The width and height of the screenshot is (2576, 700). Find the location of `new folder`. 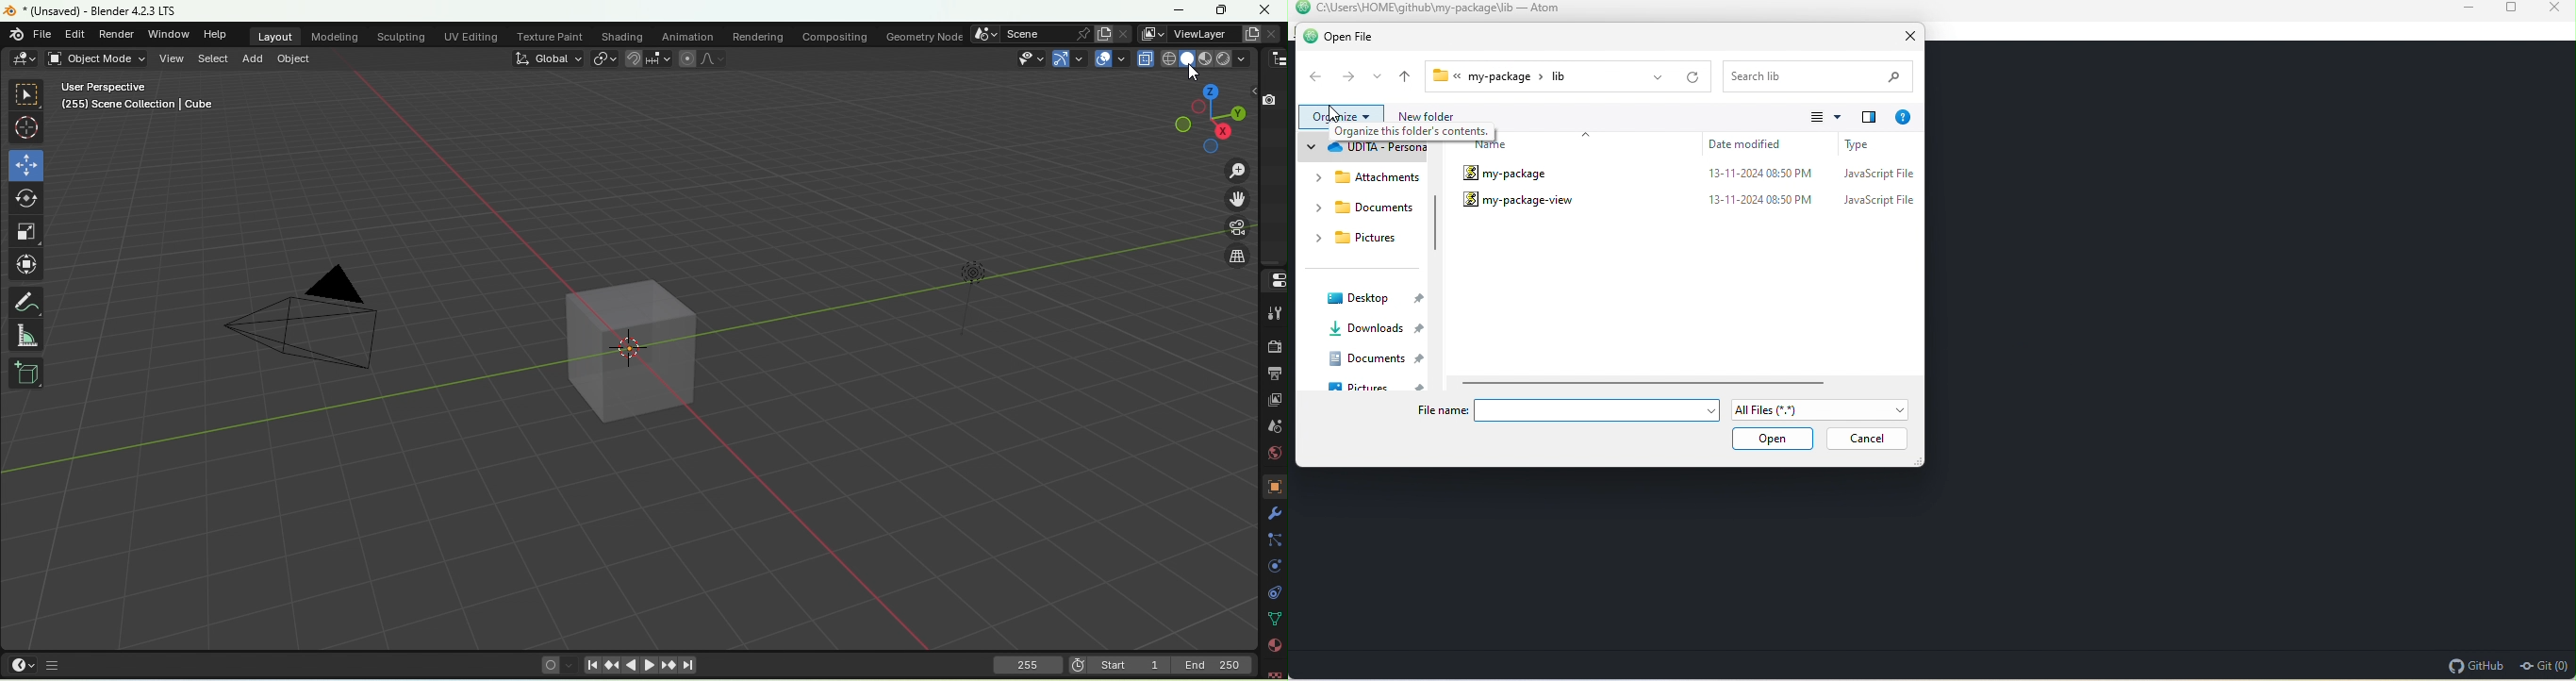

new folder is located at coordinates (1596, 115).